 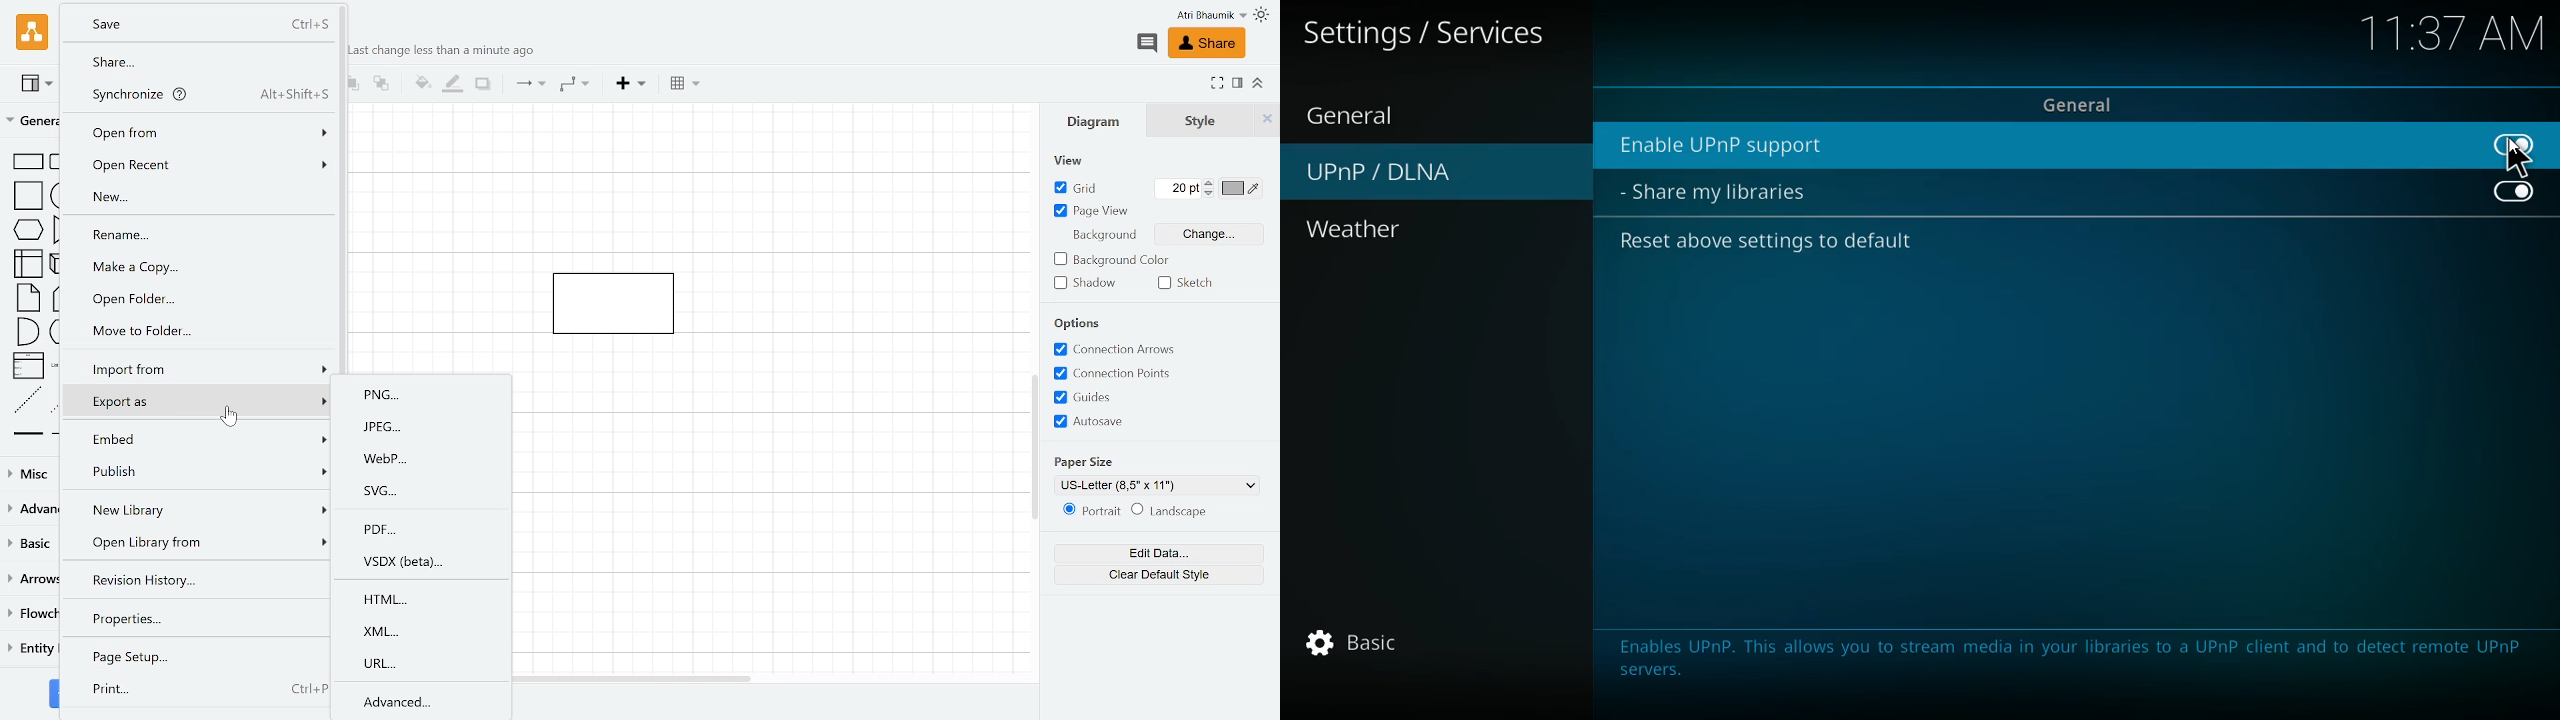 What do you see at coordinates (30, 295) in the screenshot?
I see `Shapes` at bounding box center [30, 295].